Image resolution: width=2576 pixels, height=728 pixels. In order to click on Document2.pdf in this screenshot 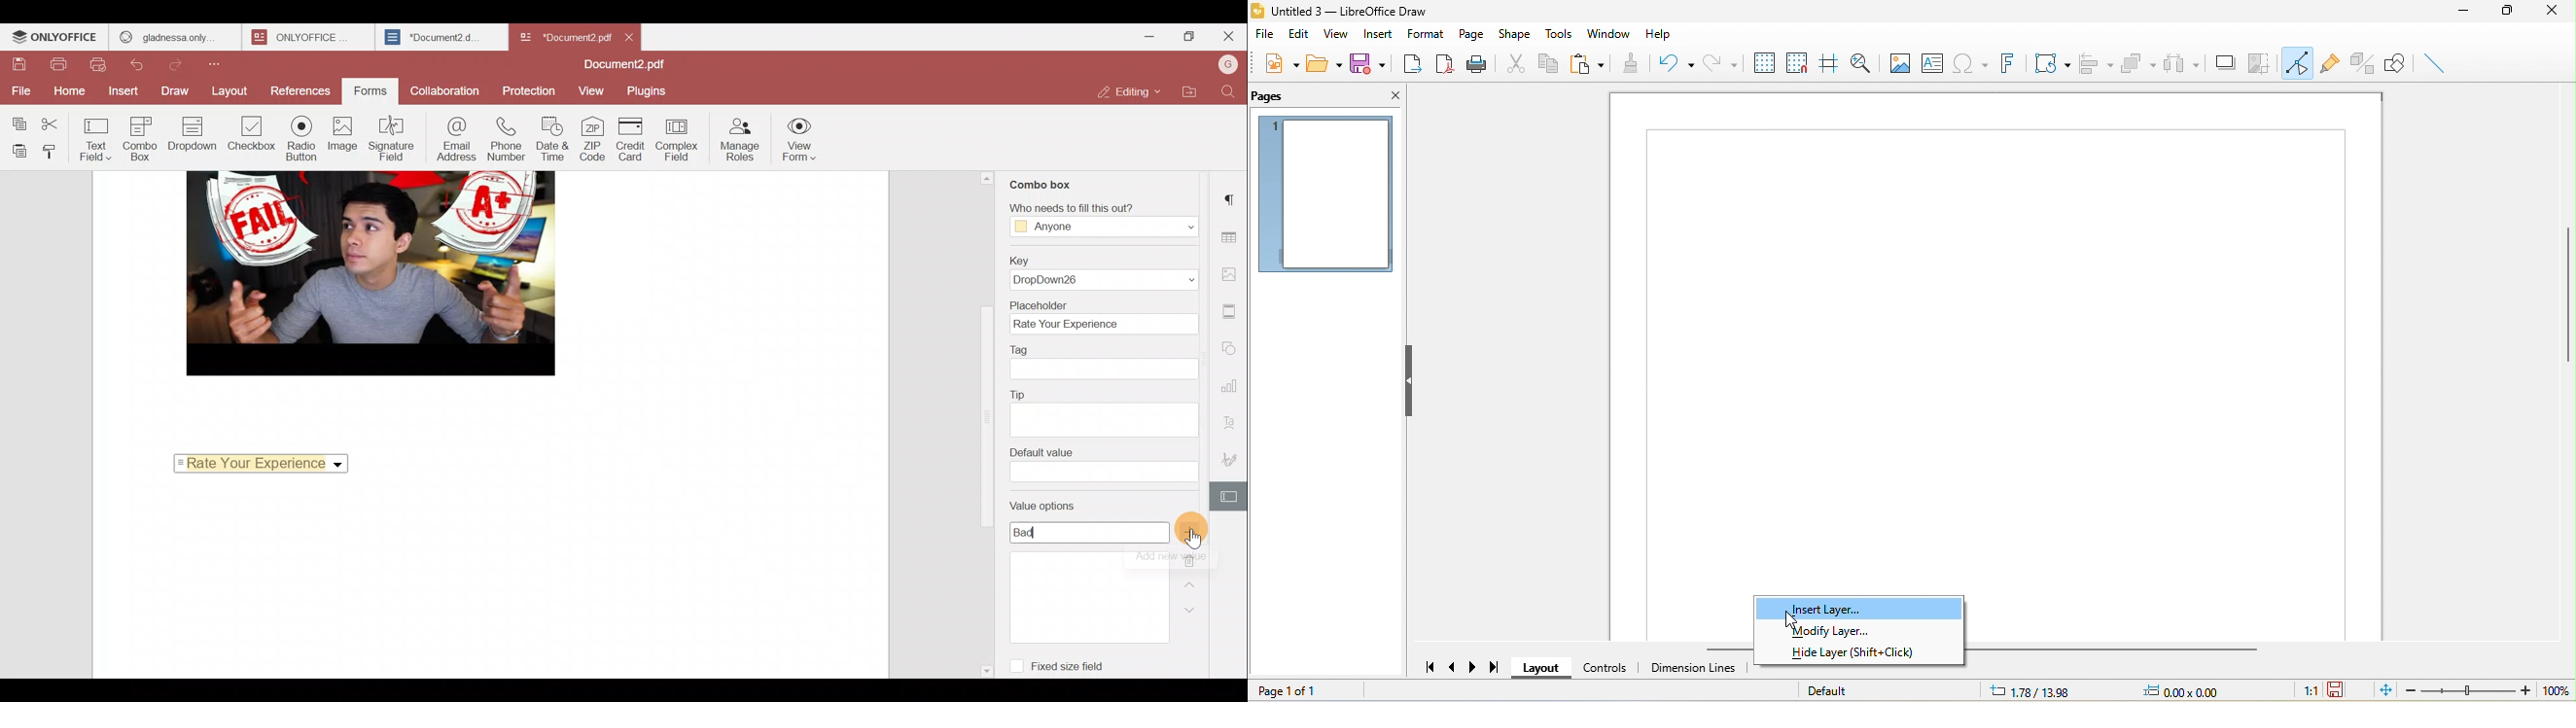, I will do `click(624, 64)`.